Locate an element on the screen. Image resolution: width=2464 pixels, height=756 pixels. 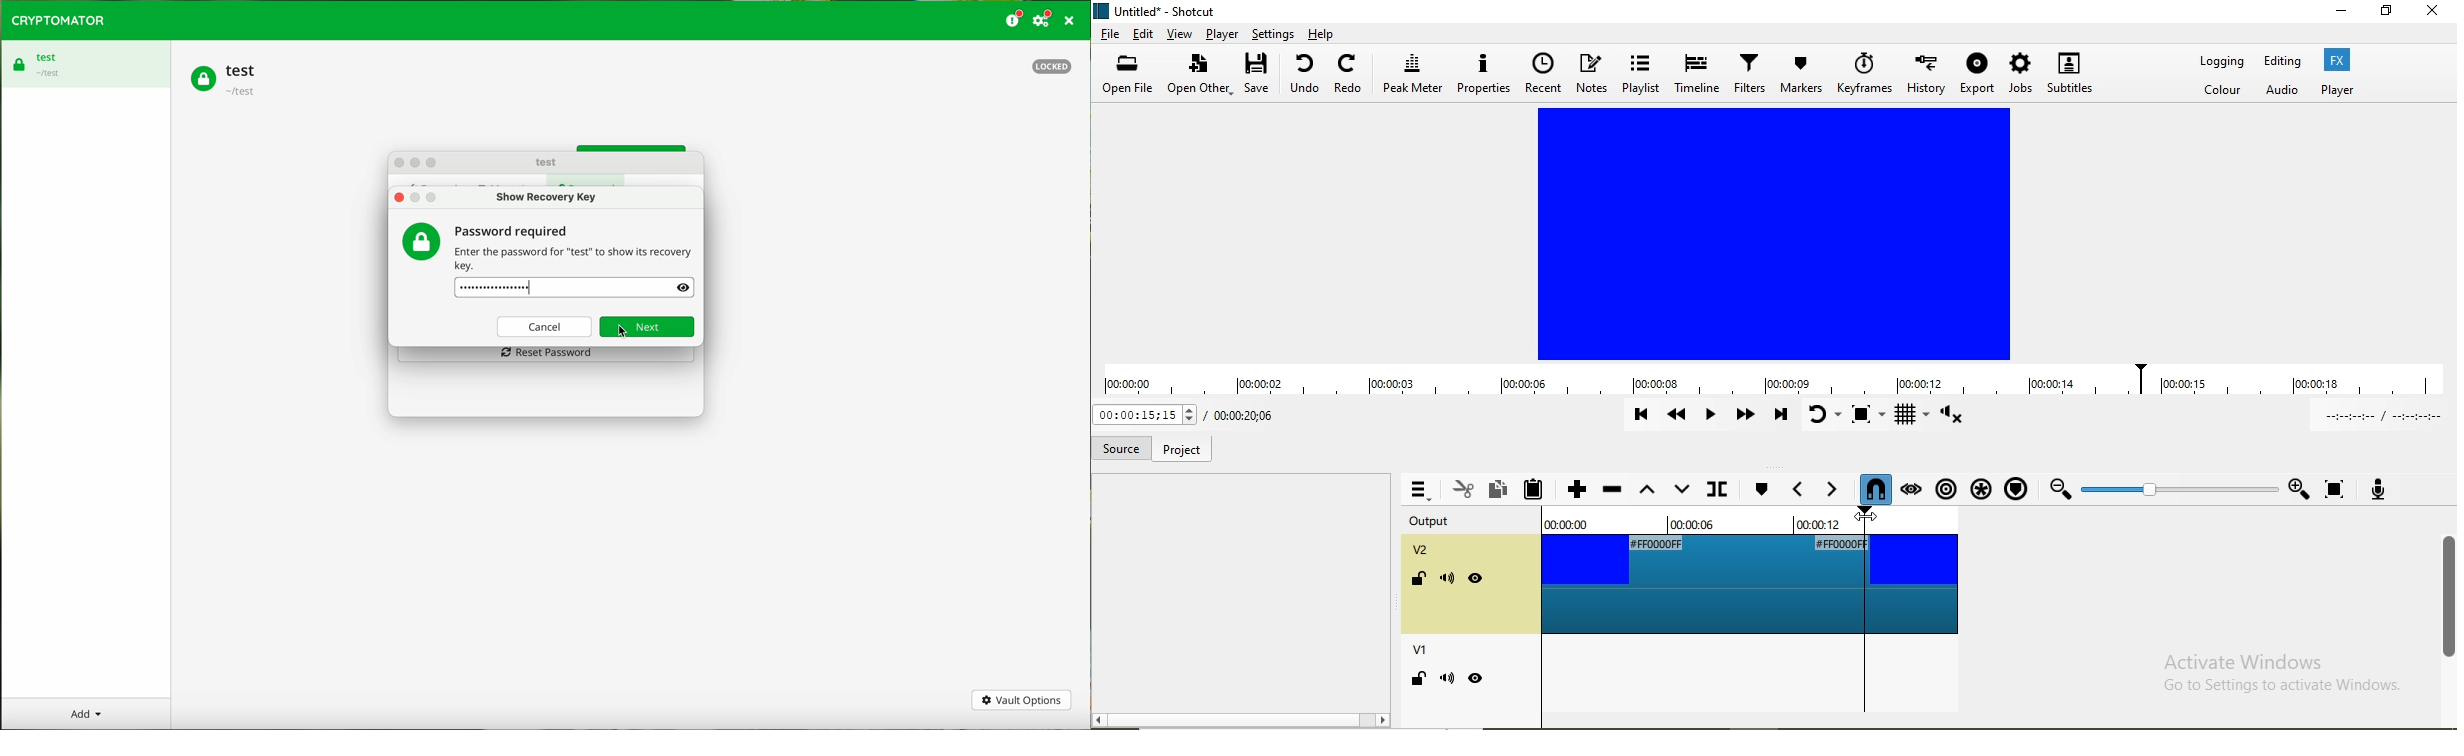
Zoom in is located at coordinates (2298, 489).